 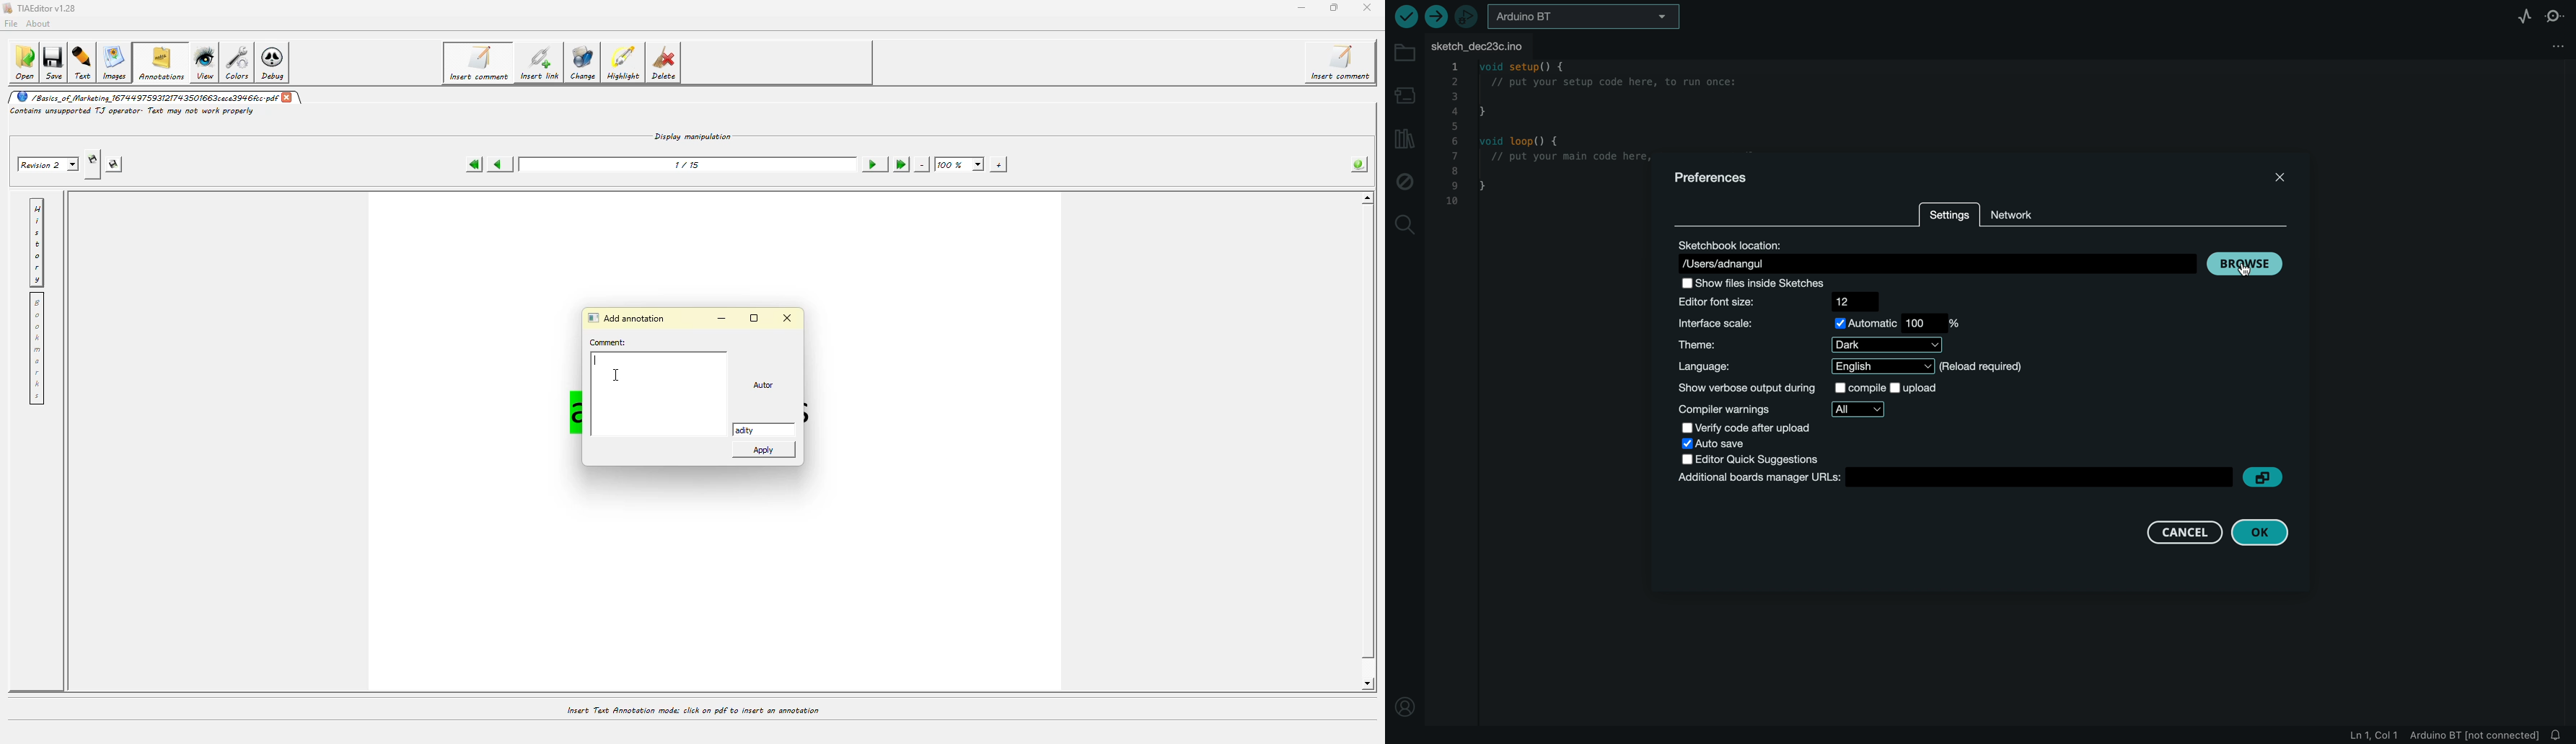 I want to click on serial plotter, so click(x=2518, y=16).